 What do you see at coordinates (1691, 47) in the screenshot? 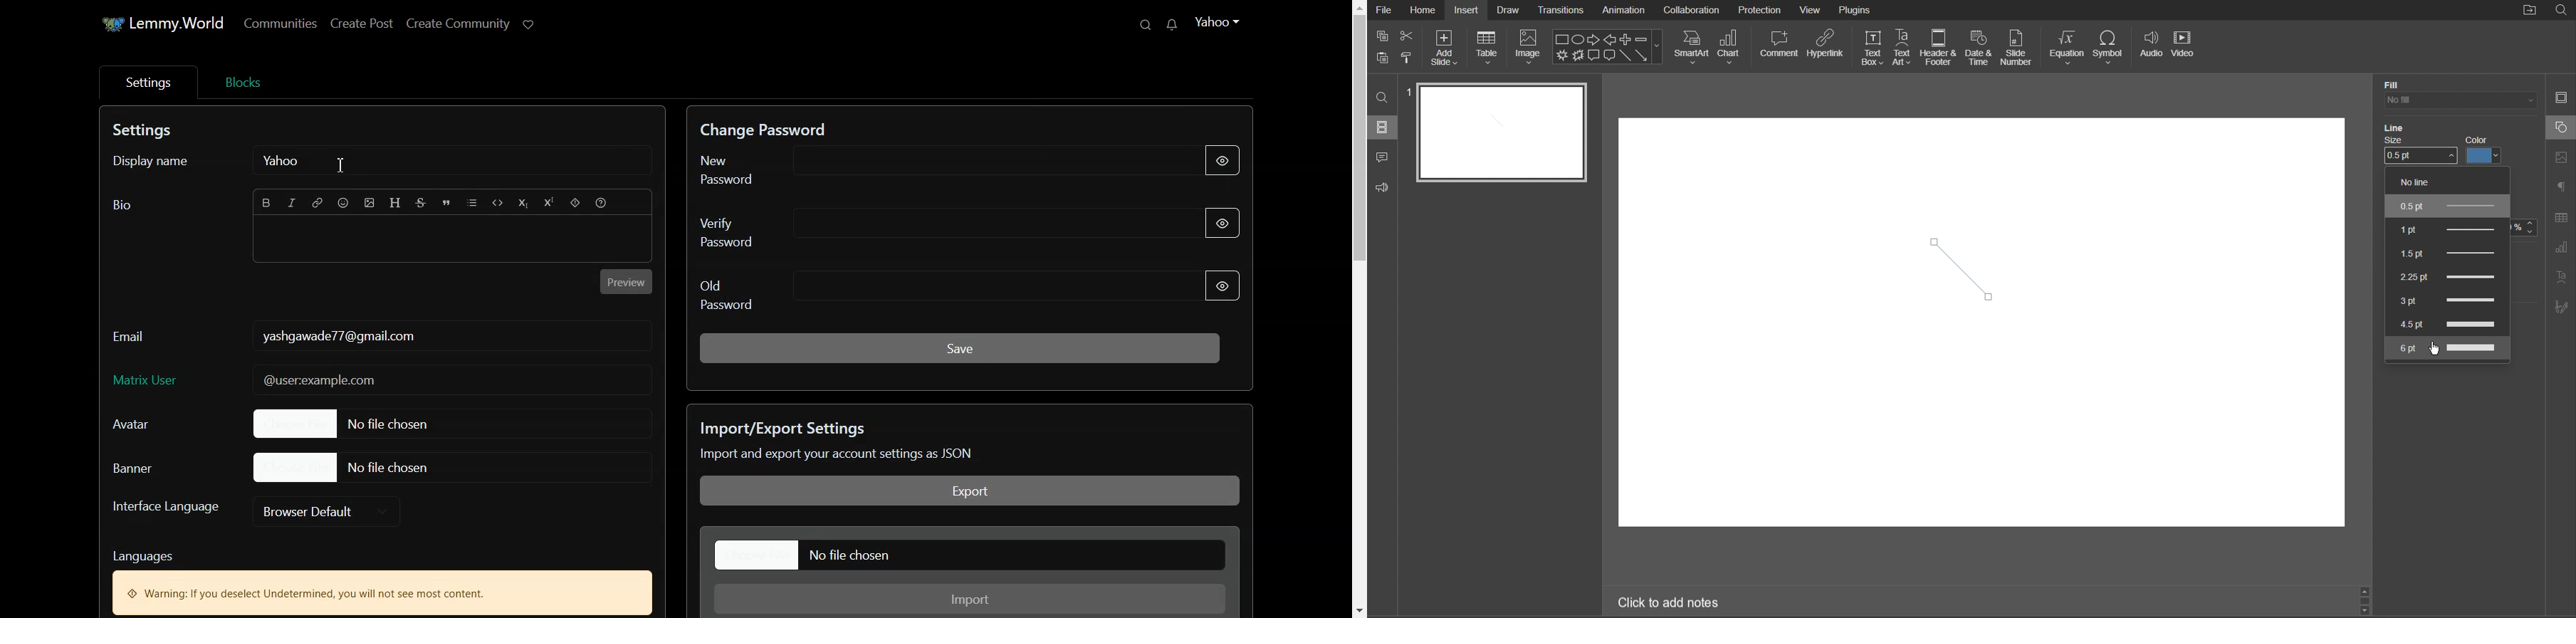
I see `SmartArt` at bounding box center [1691, 47].